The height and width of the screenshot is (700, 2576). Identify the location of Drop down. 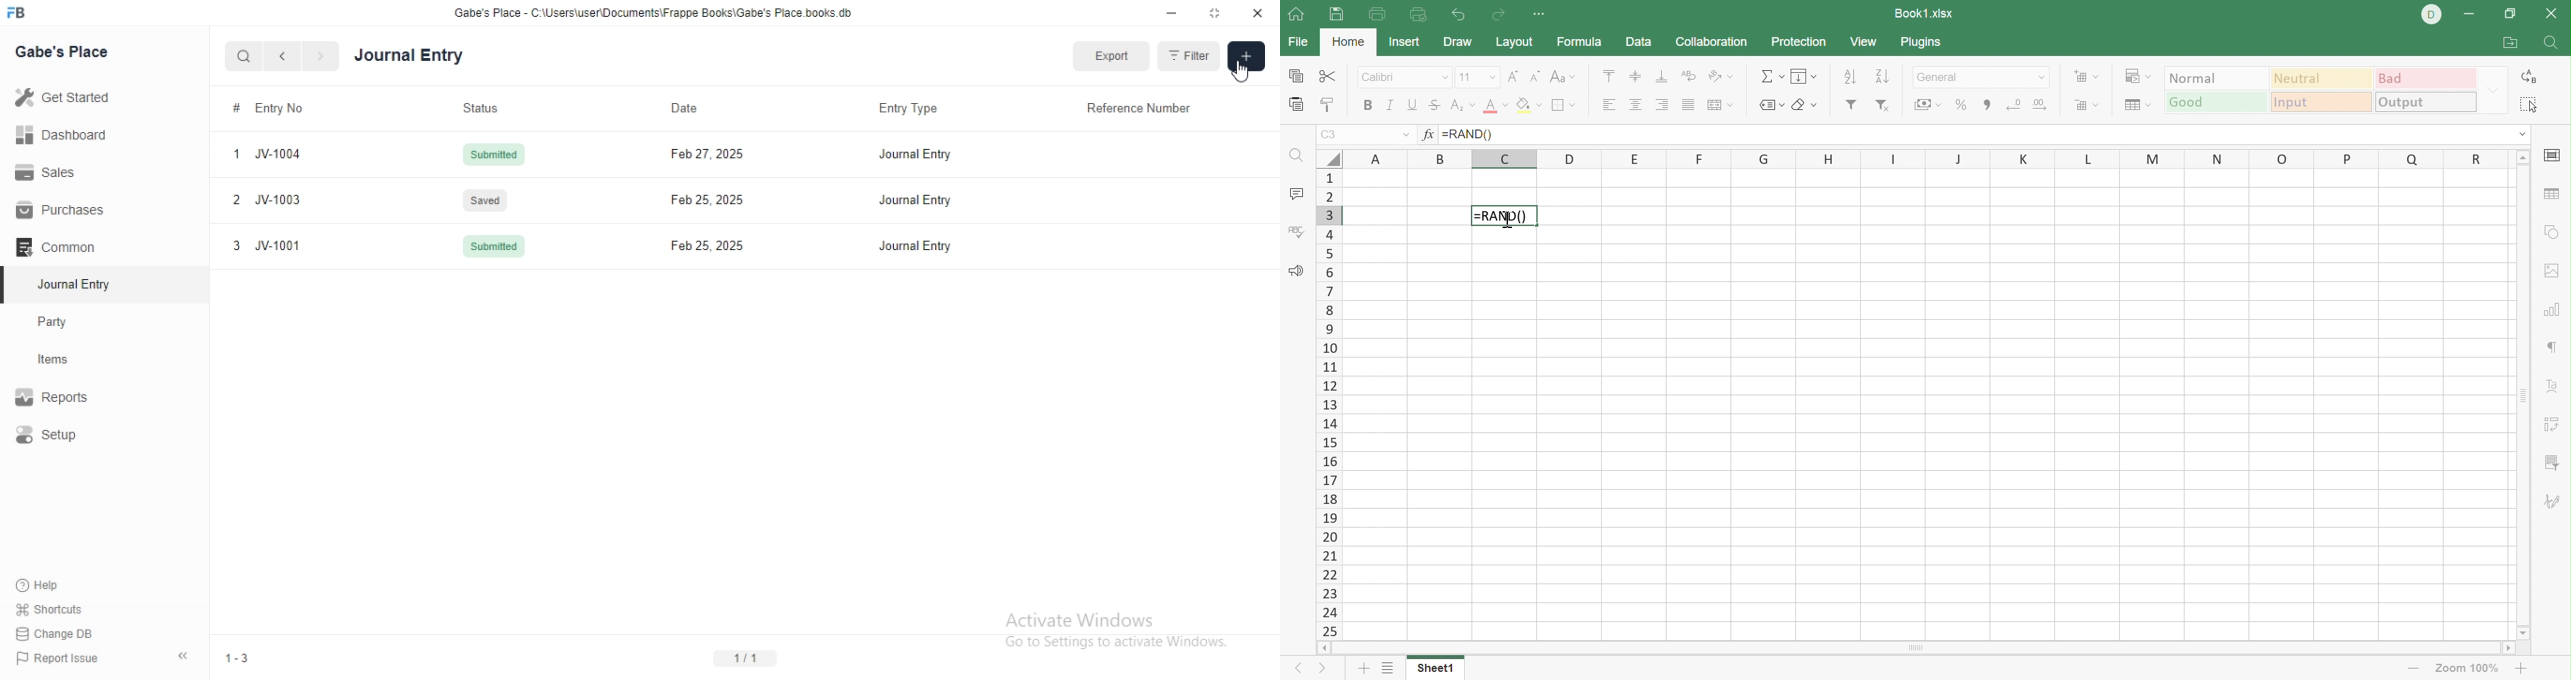
(2044, 78).